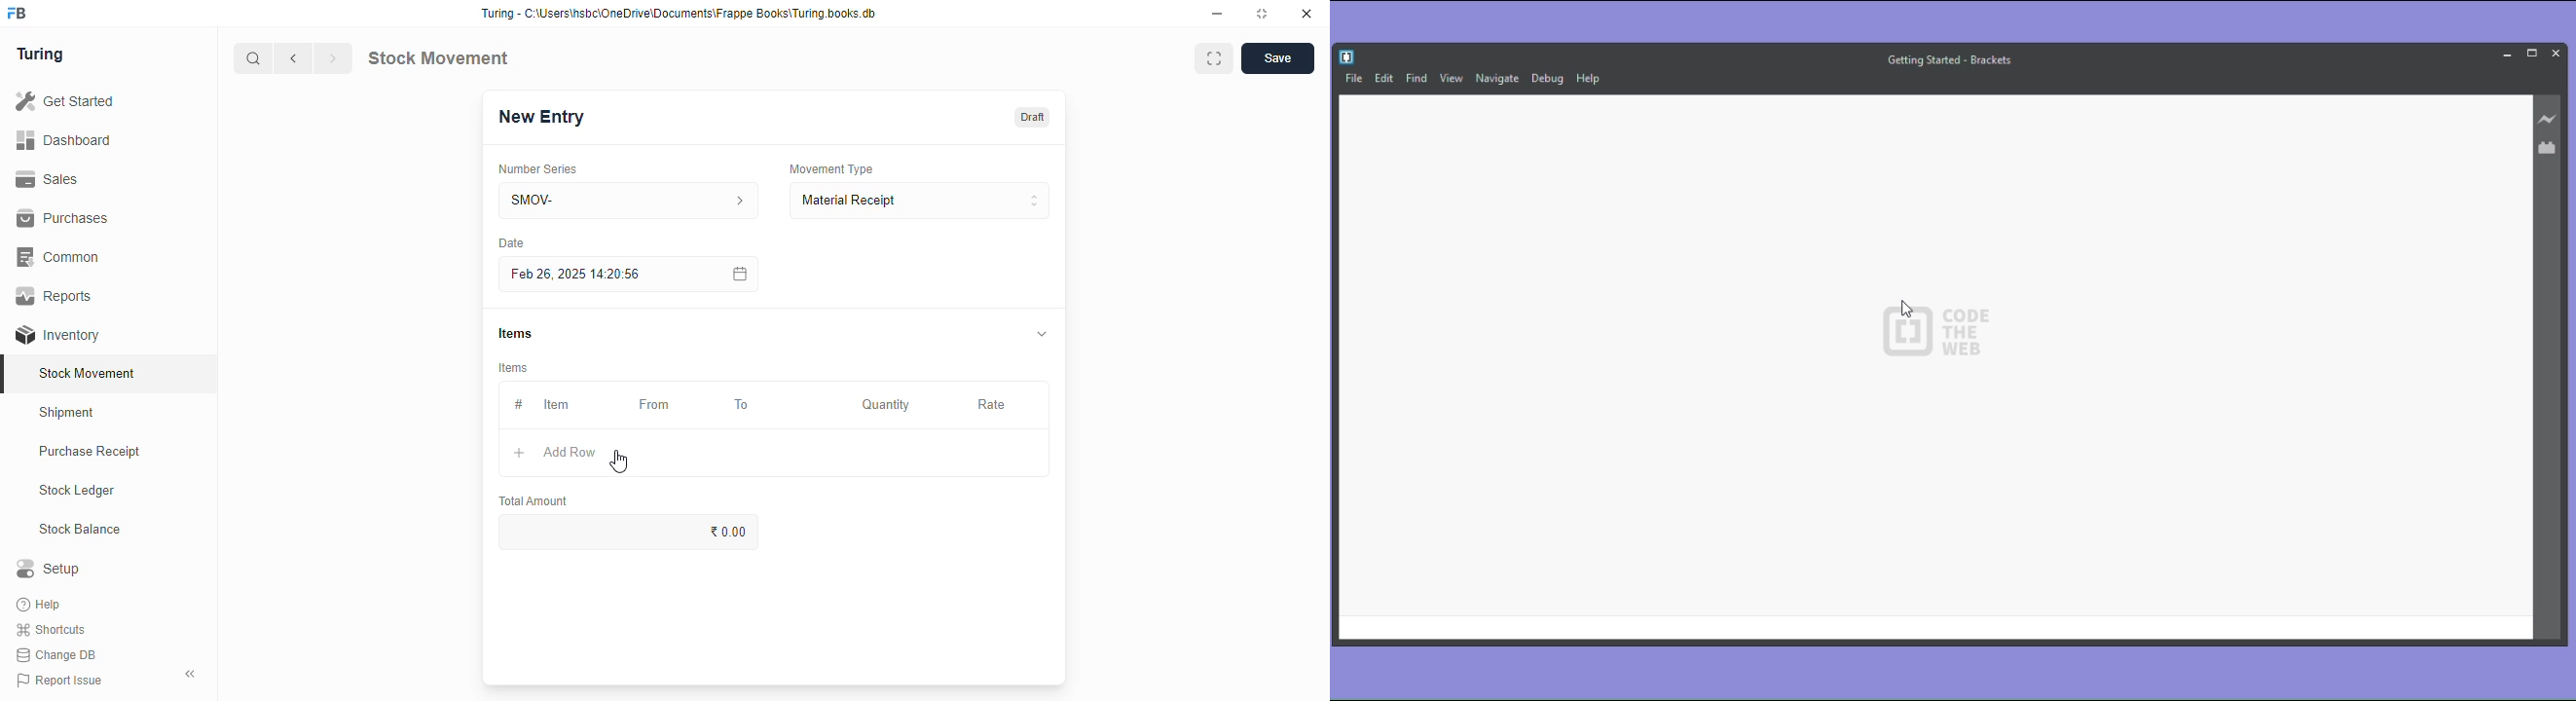  Describe the element at coordinates (630, 200) in the screenshot. I see `SMOV-` at that location.